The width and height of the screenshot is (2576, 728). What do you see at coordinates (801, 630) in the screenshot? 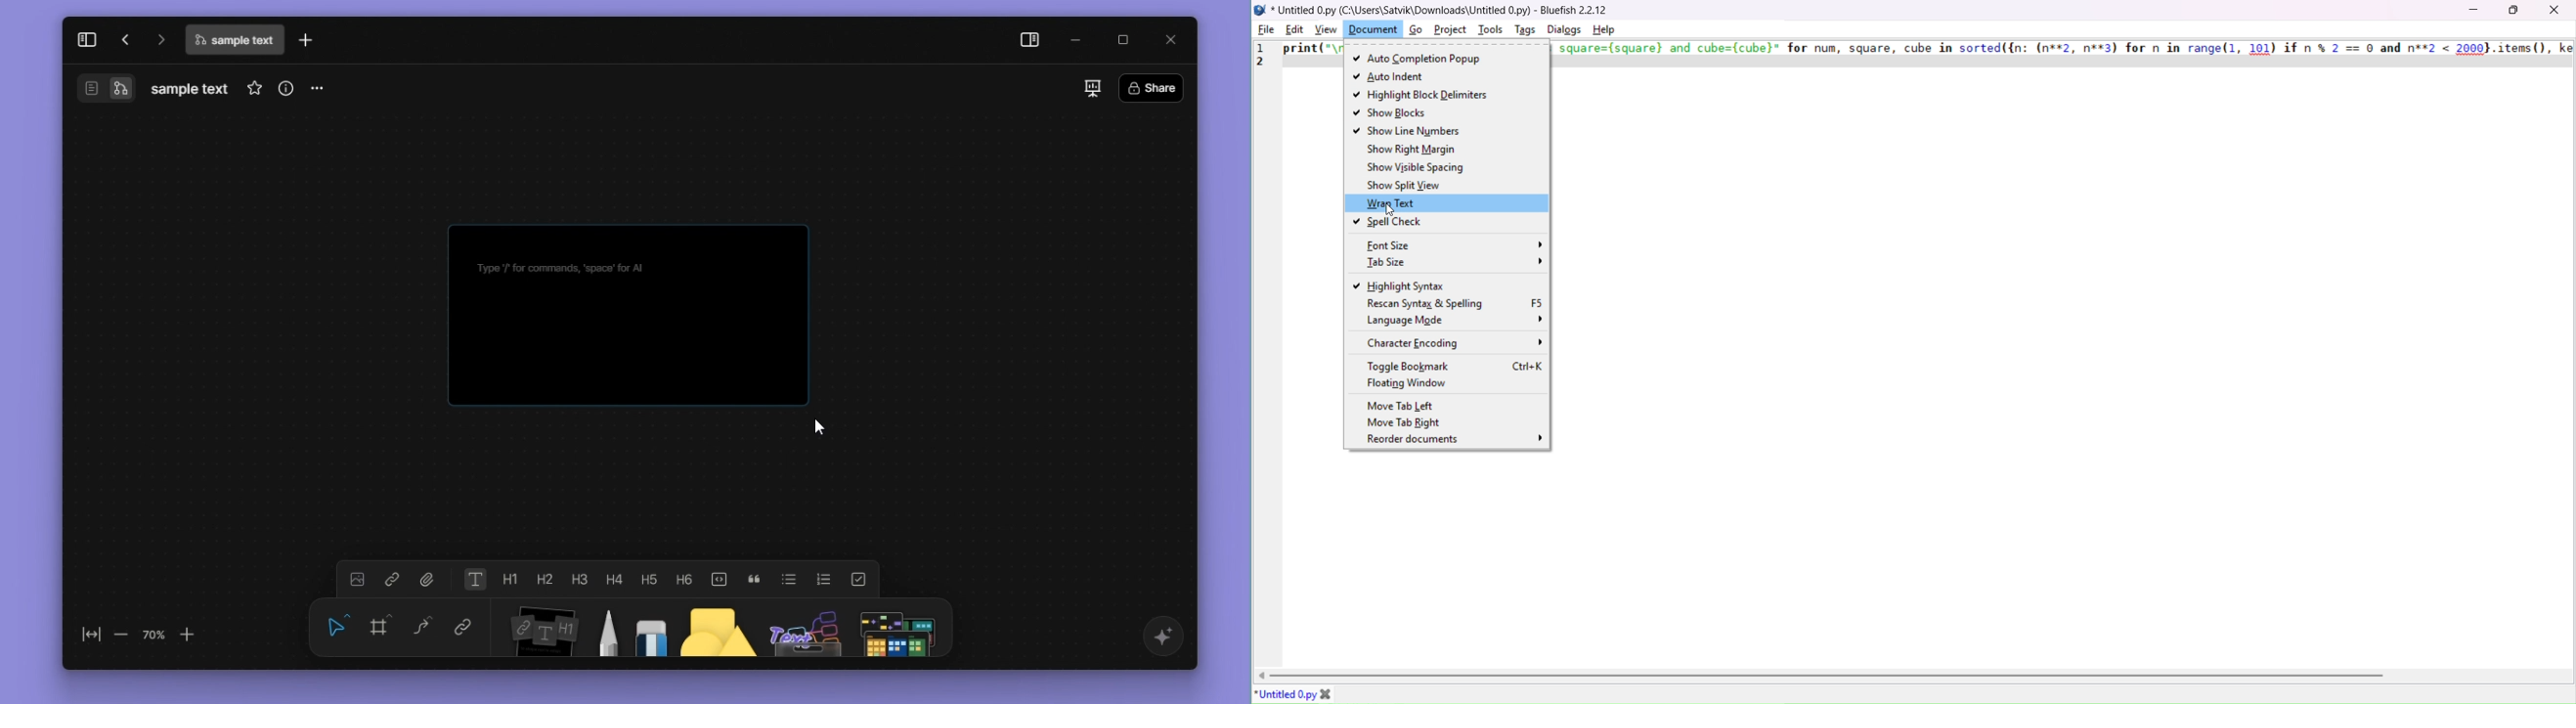
I see `others` at bounding box center [801, 630].